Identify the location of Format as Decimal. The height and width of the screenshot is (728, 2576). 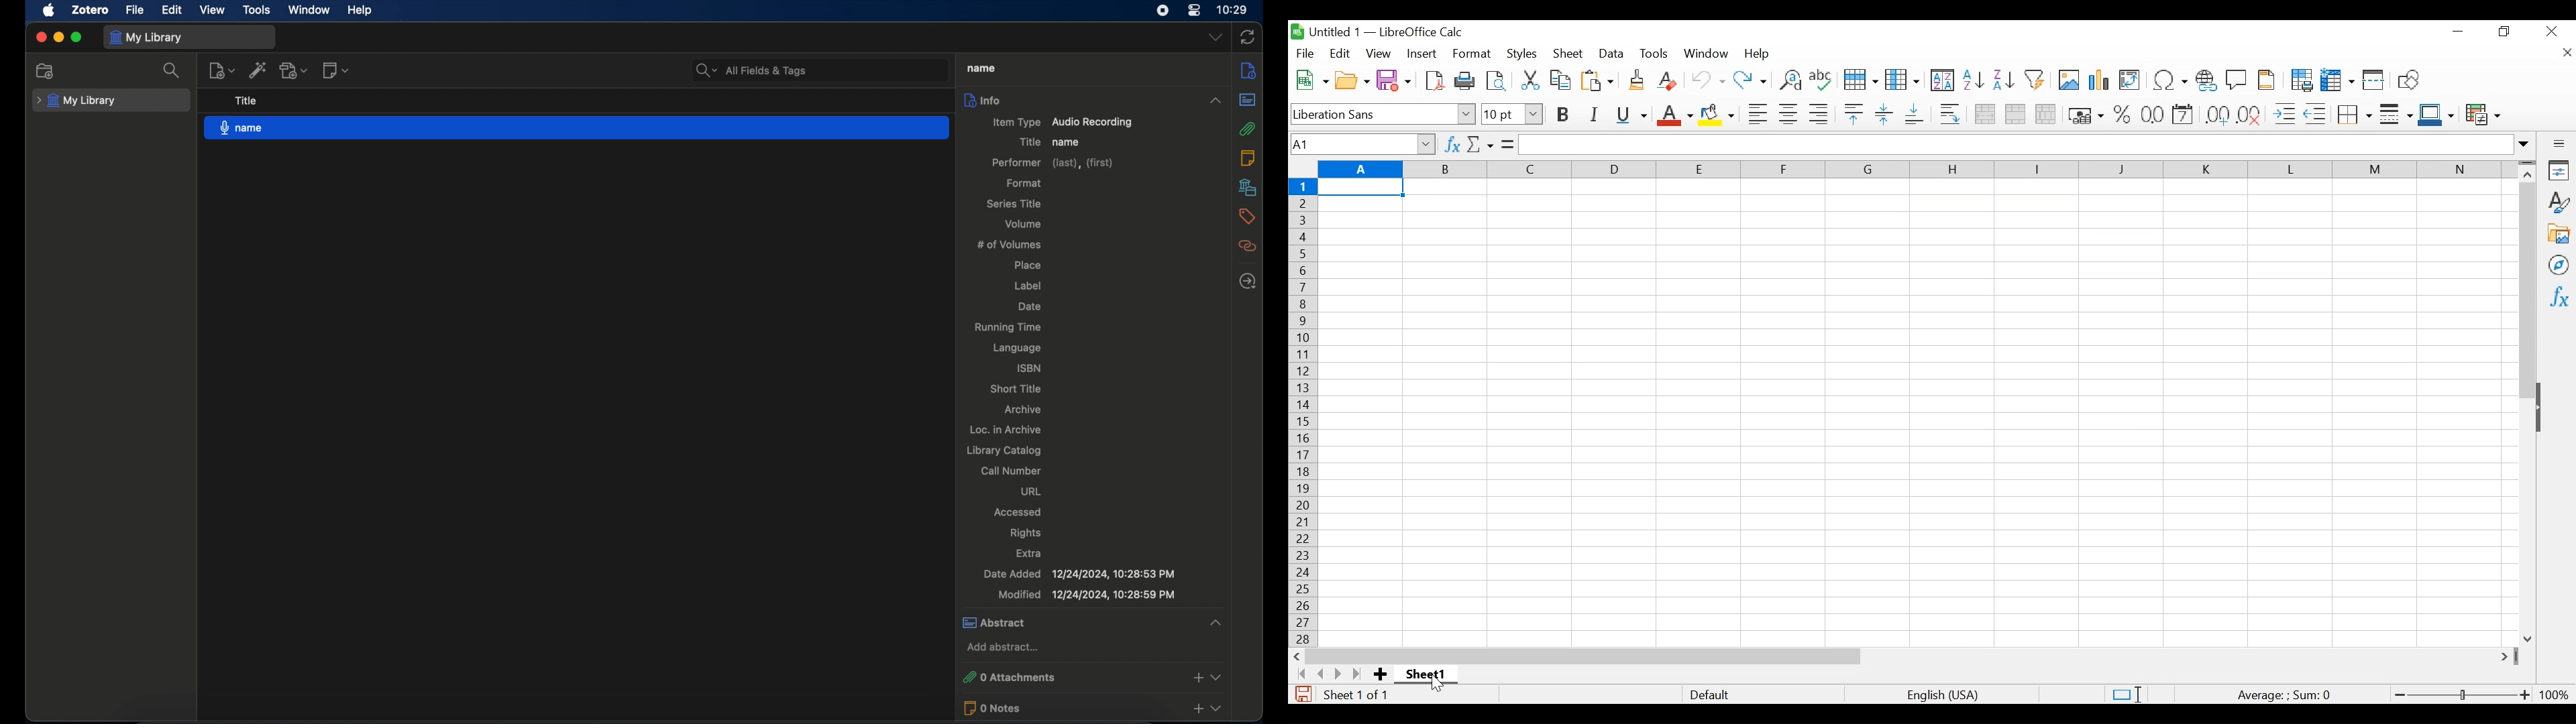
(2217, 116).